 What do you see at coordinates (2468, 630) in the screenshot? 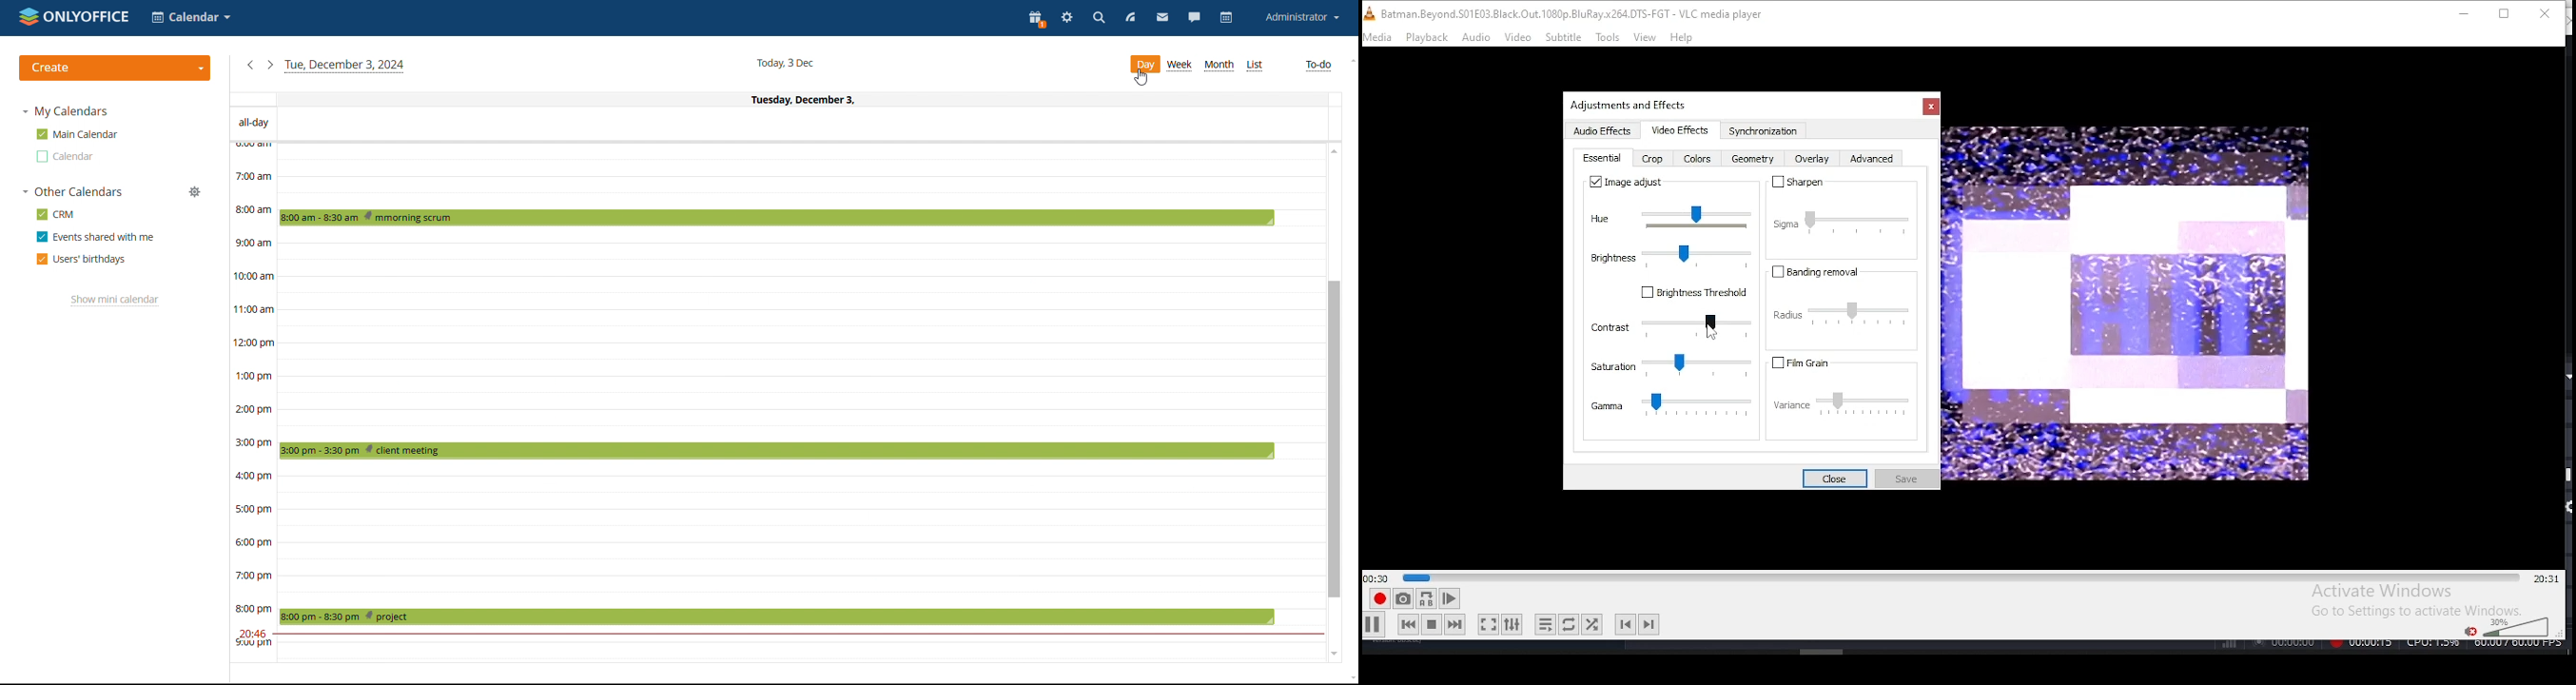
I see `mute/unmute` at bounding box center [2468, 630].